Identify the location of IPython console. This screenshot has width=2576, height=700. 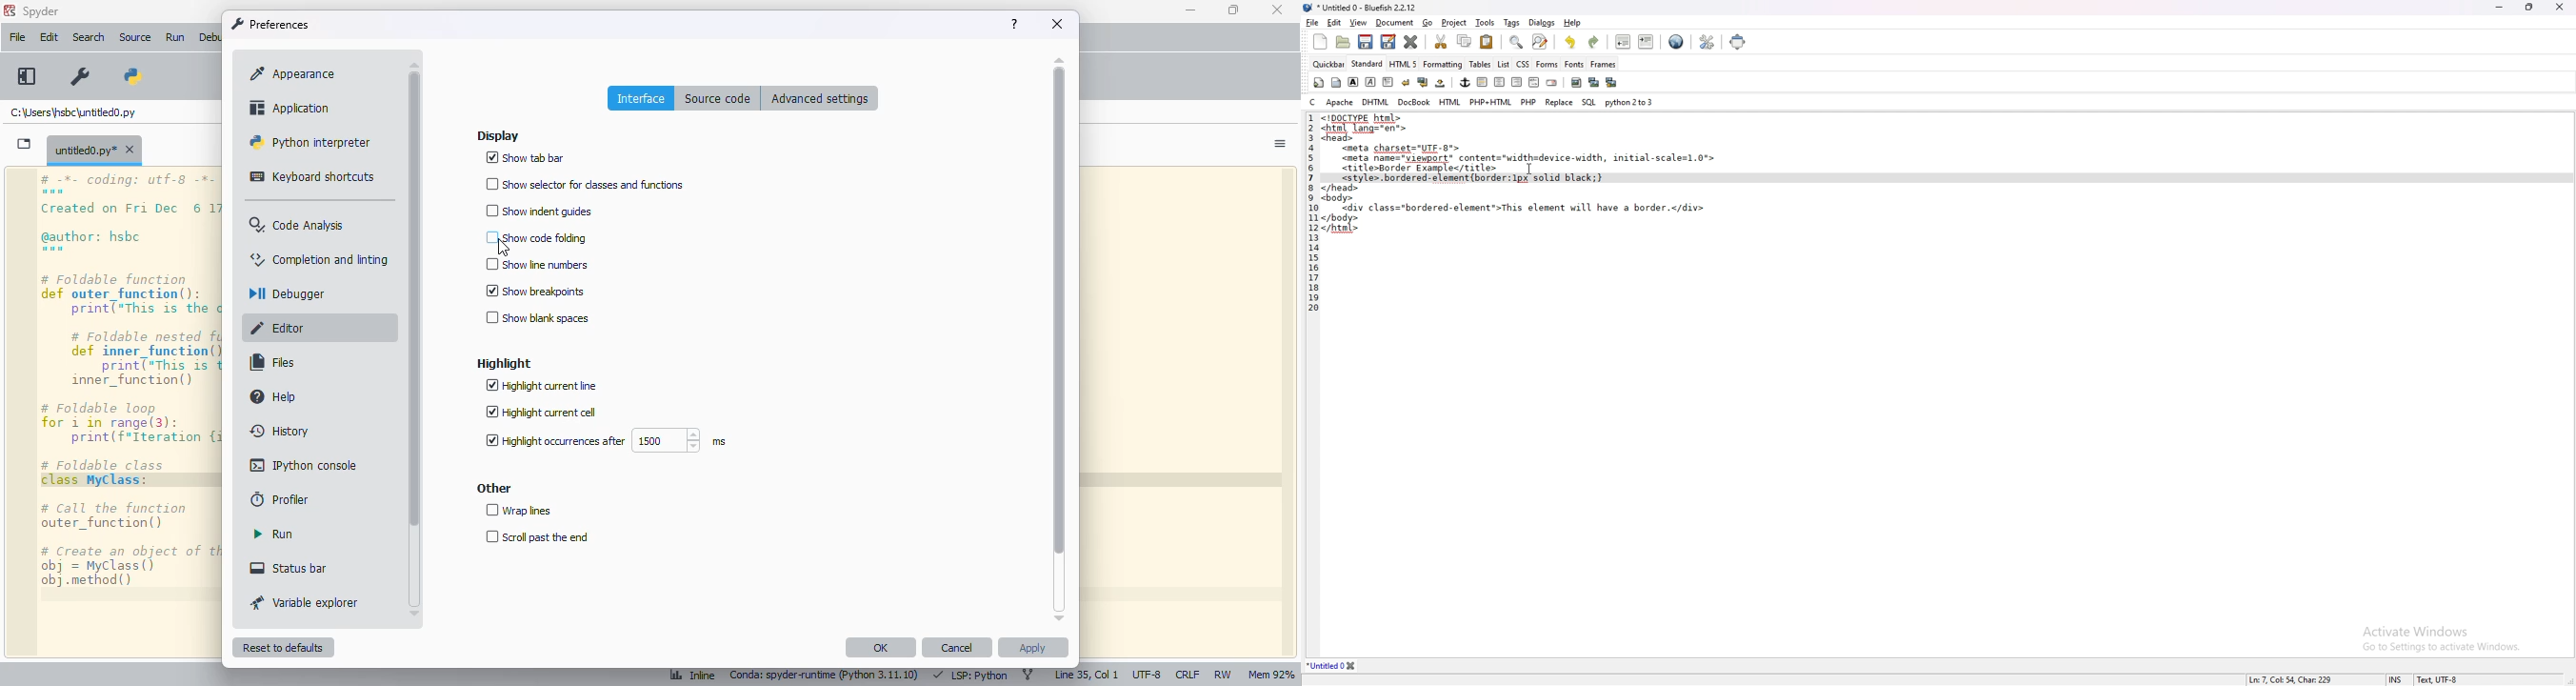
(305, 465).